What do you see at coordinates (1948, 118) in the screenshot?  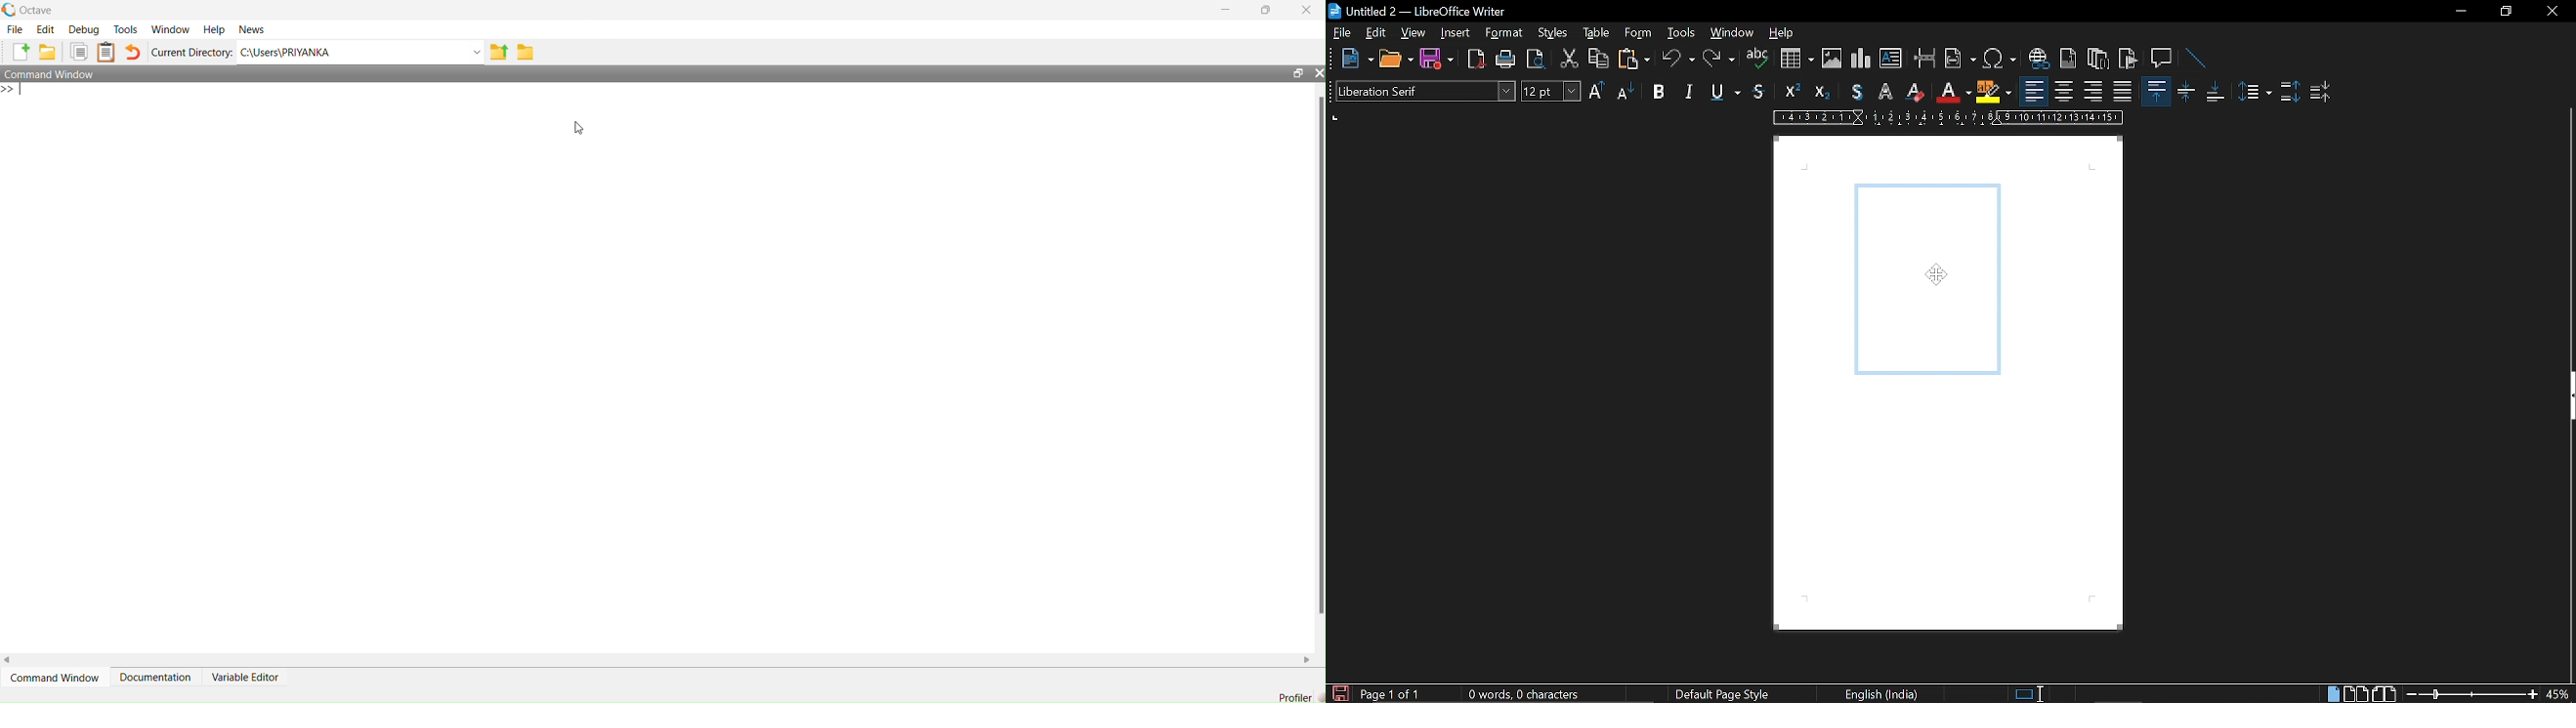 I see `scale` at bounding box center [1948, 118].